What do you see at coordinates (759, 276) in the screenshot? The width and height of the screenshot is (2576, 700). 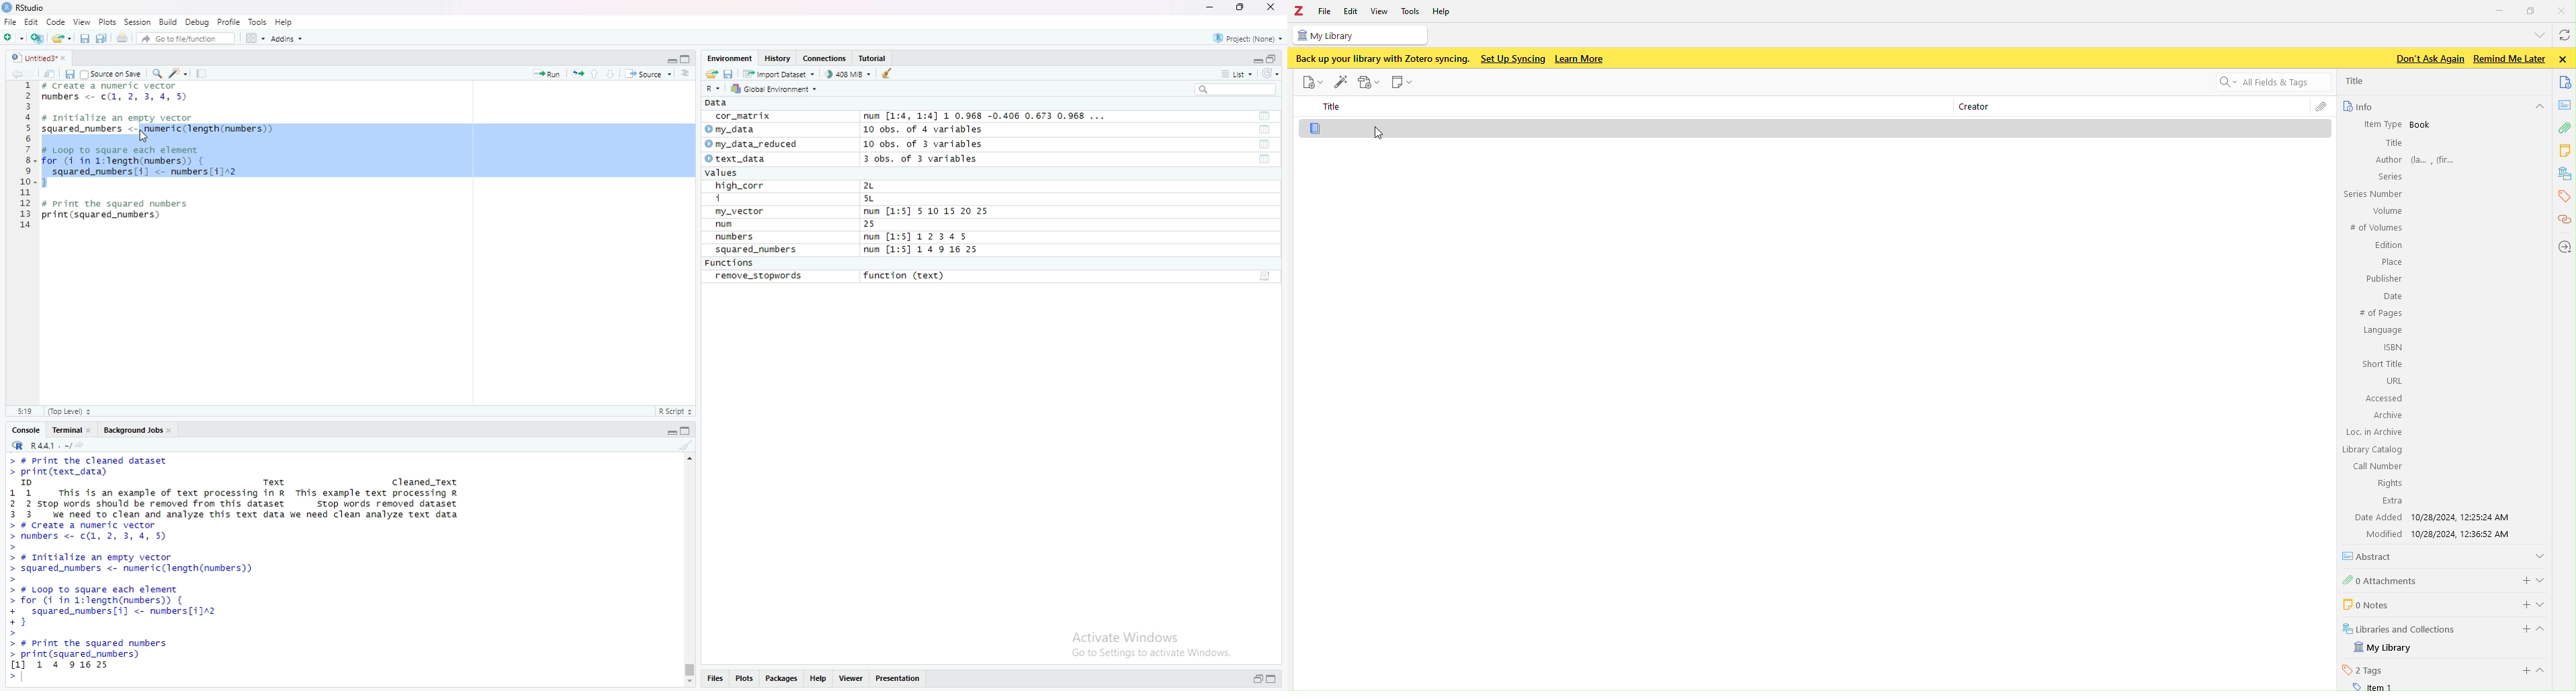 I see `remove_stopwords` at bounding box center [759, 276].